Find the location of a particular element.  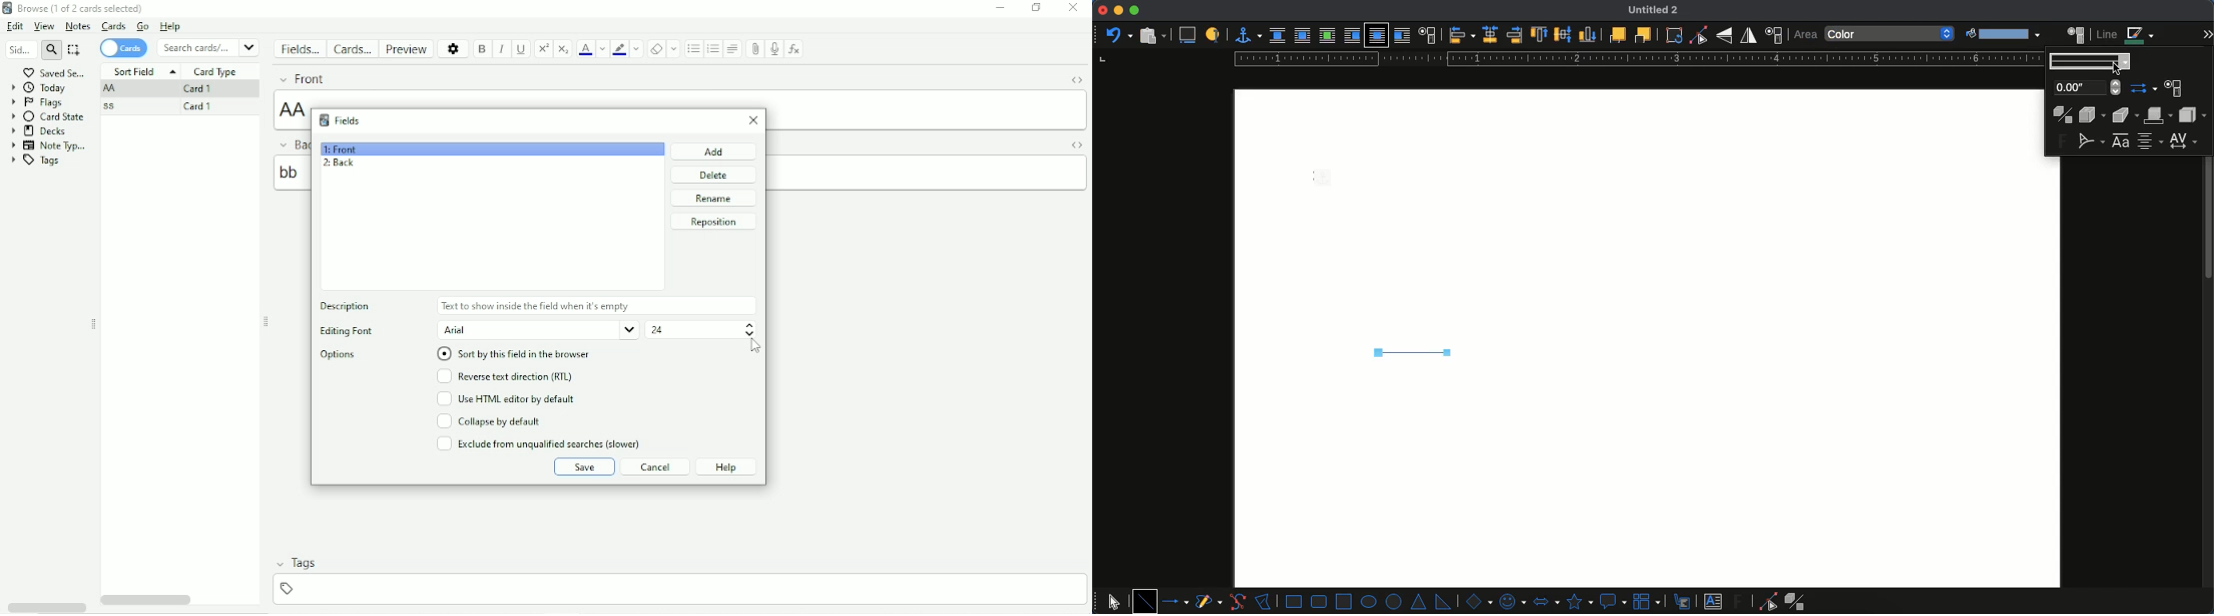

Equations is located at coordinates (794, 48).